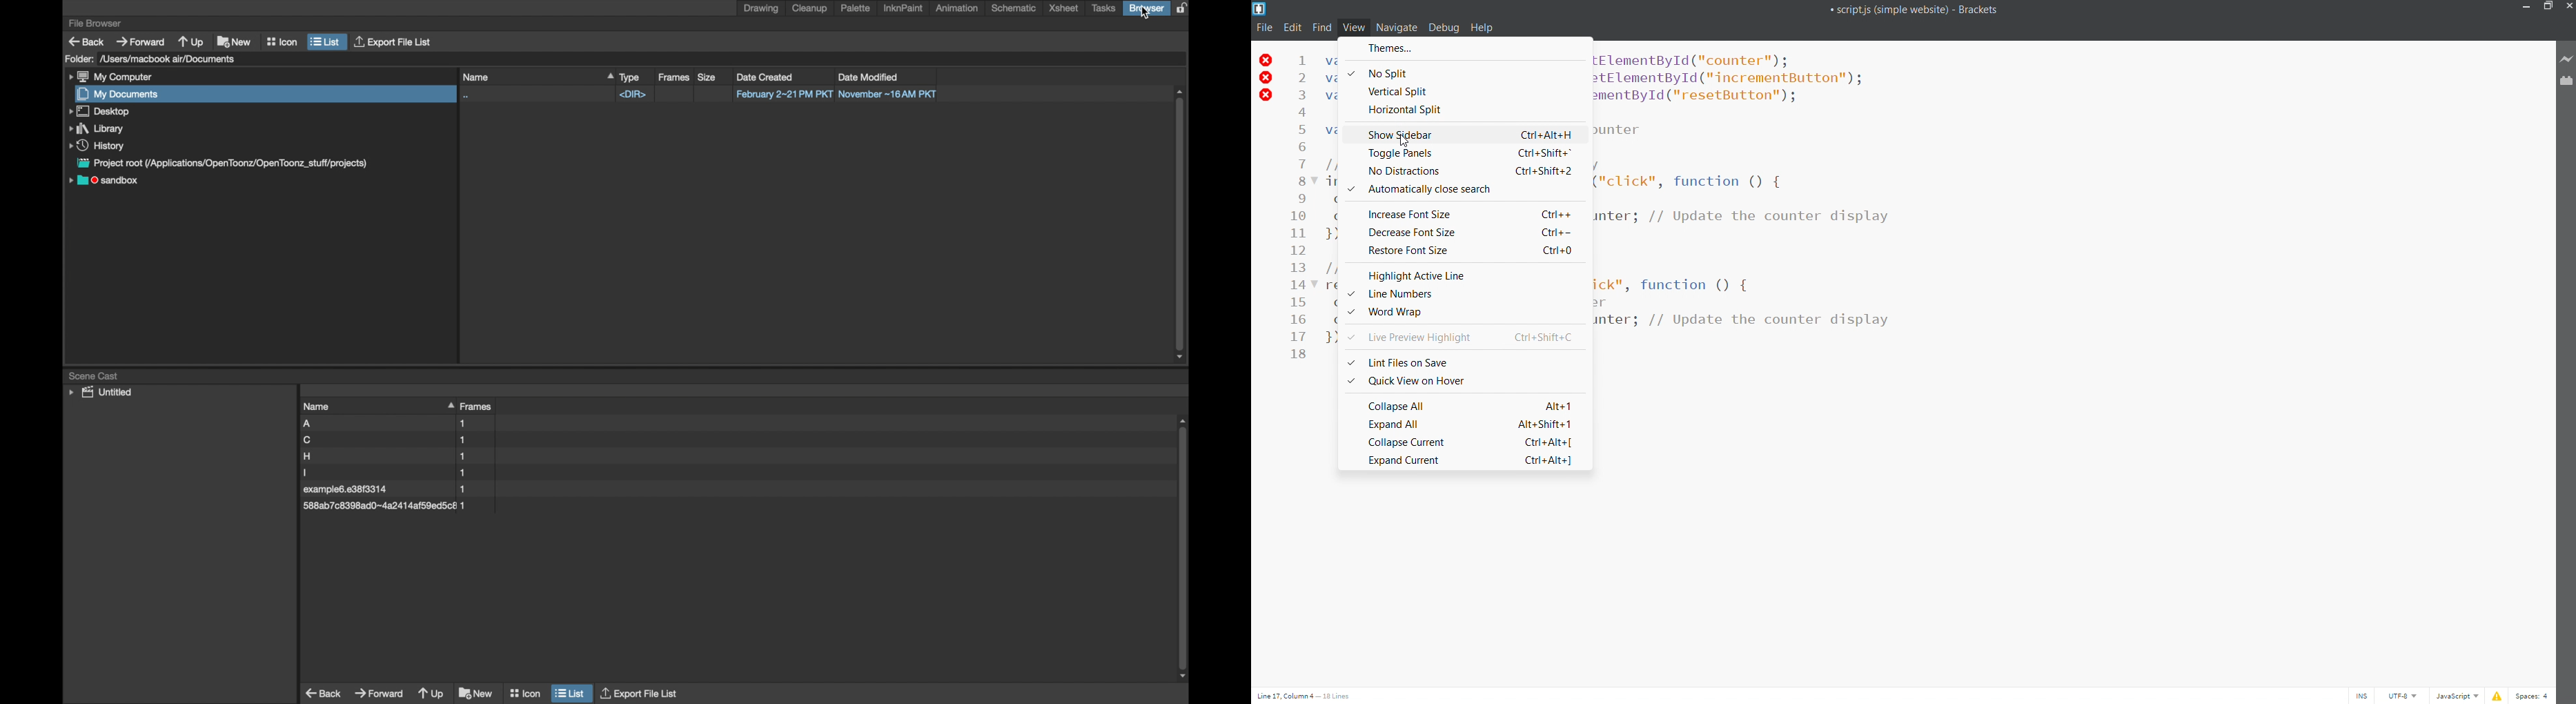  I want to click on line number, so click(1301, 212).